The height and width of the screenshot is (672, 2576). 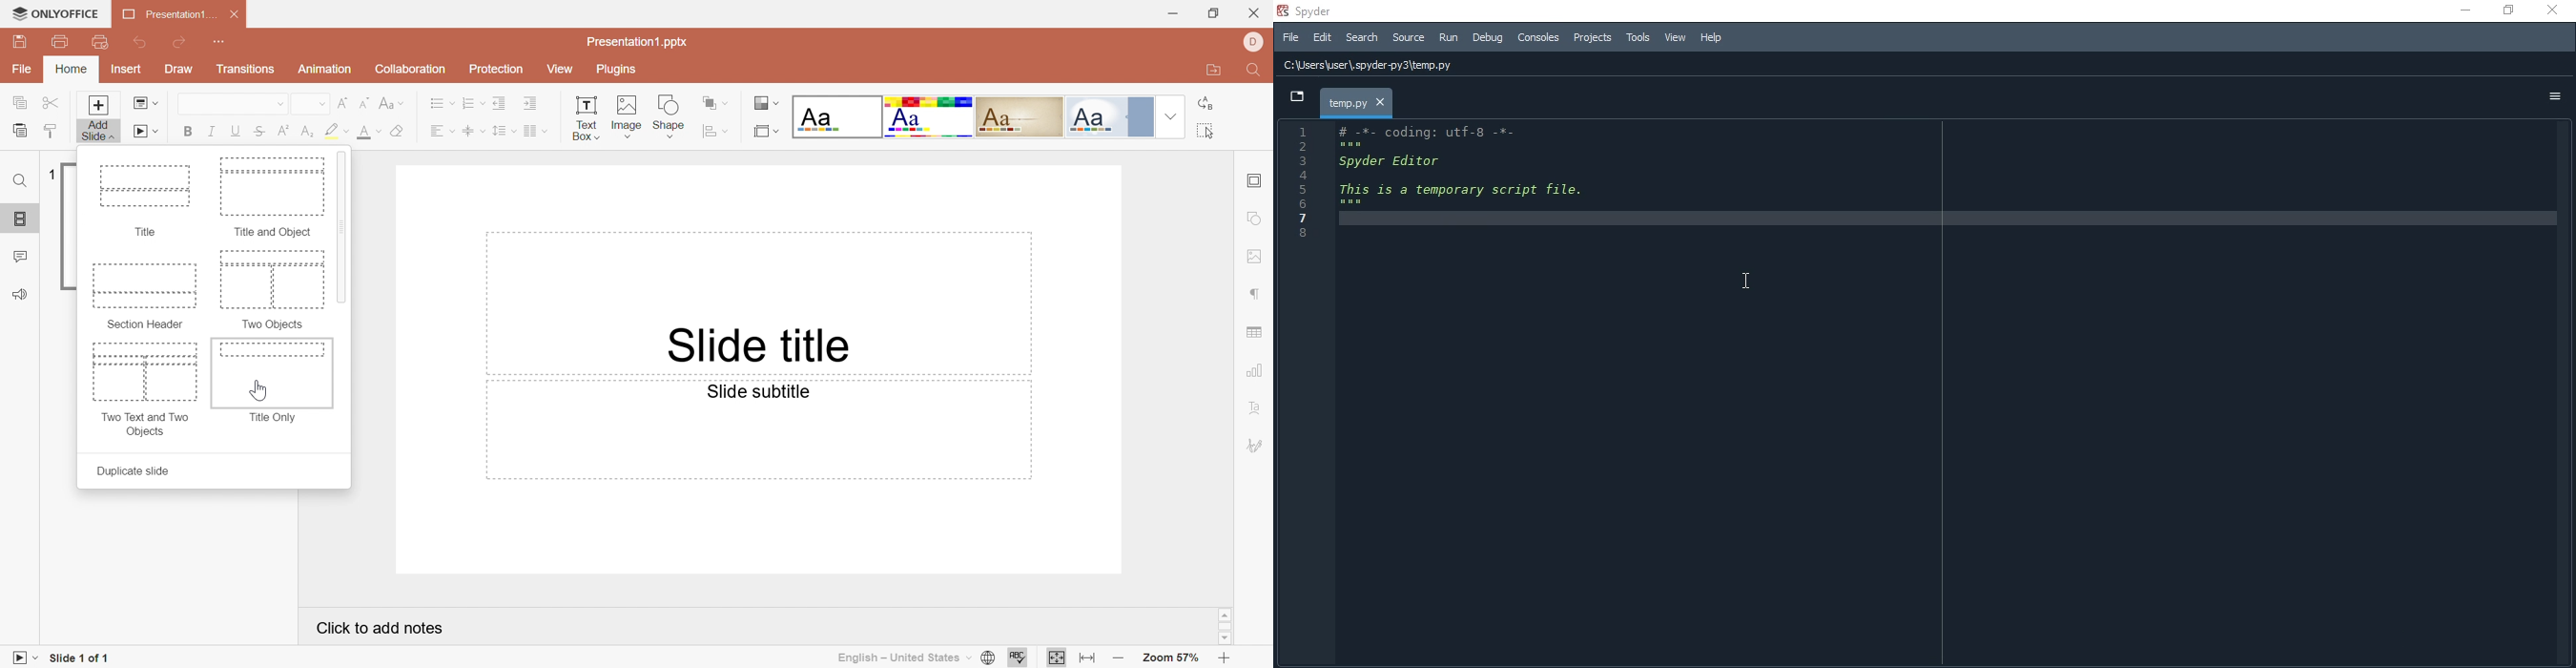 What do you see at coordinates (1416, 130) in the screenshot?
I see `1  # -*- coding: utf-8 -*-` at bounding box center [1416, 130].